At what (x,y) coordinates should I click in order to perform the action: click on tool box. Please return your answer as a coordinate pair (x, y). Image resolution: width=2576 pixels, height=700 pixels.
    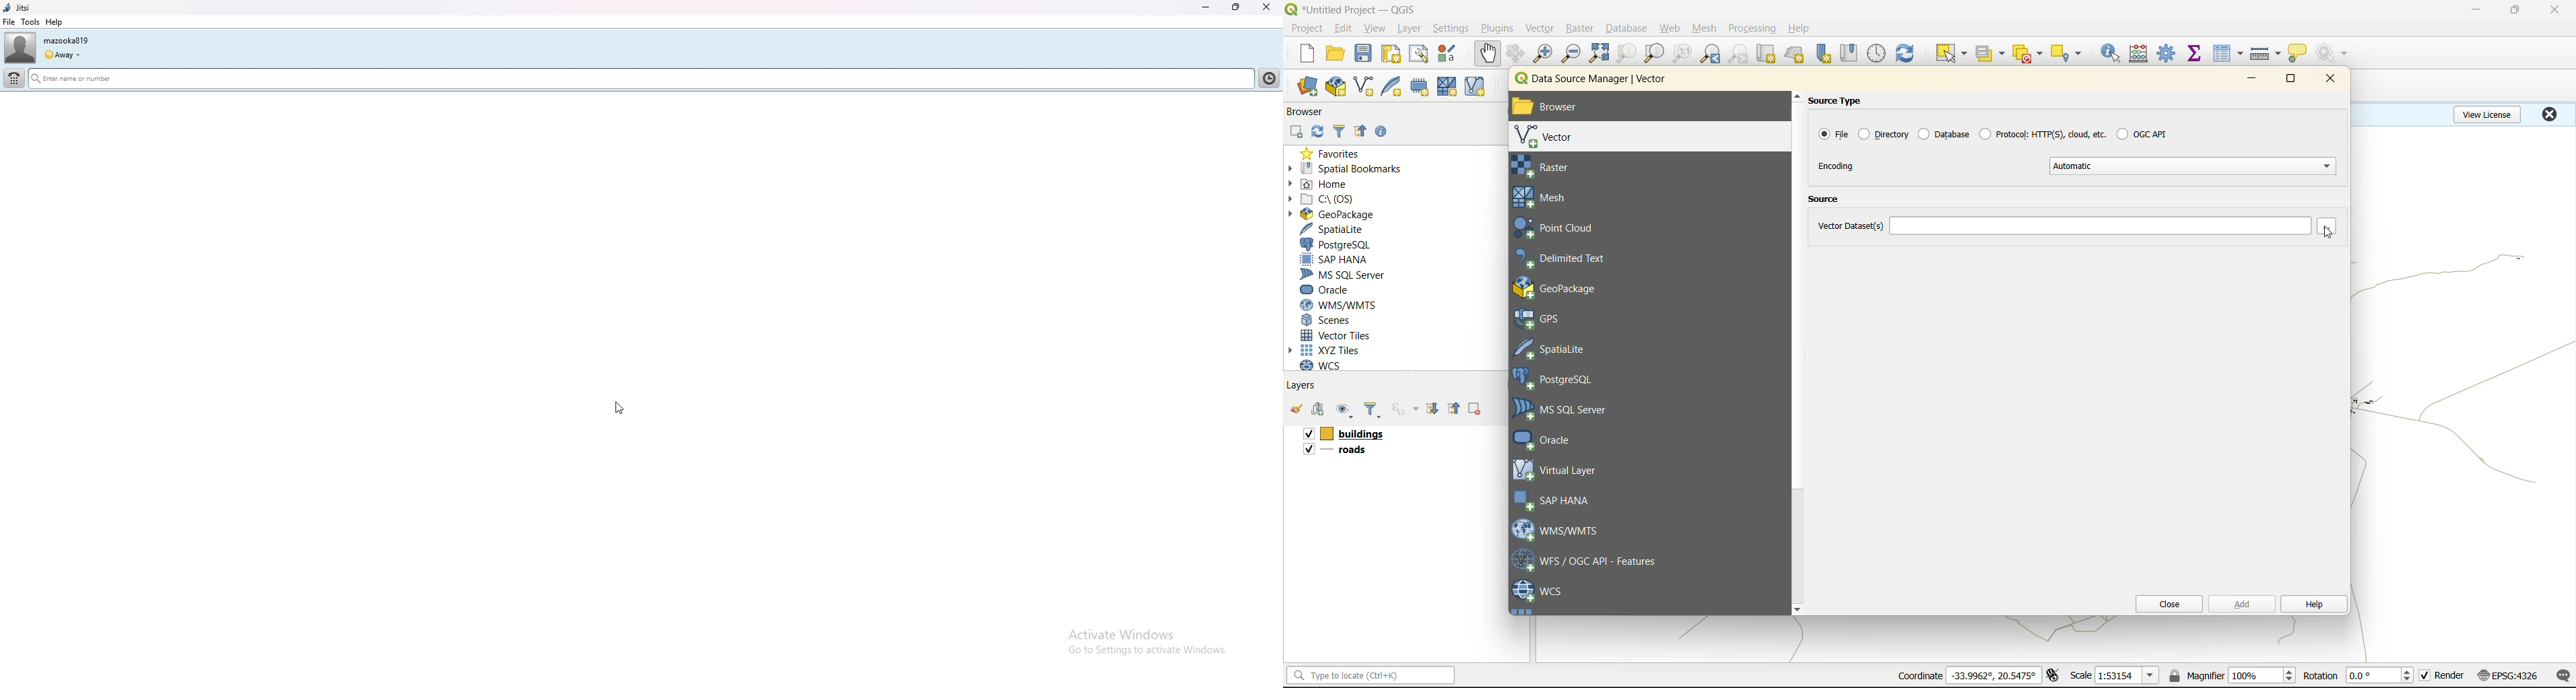
    Looking at the image, I should click on (2168, 52).